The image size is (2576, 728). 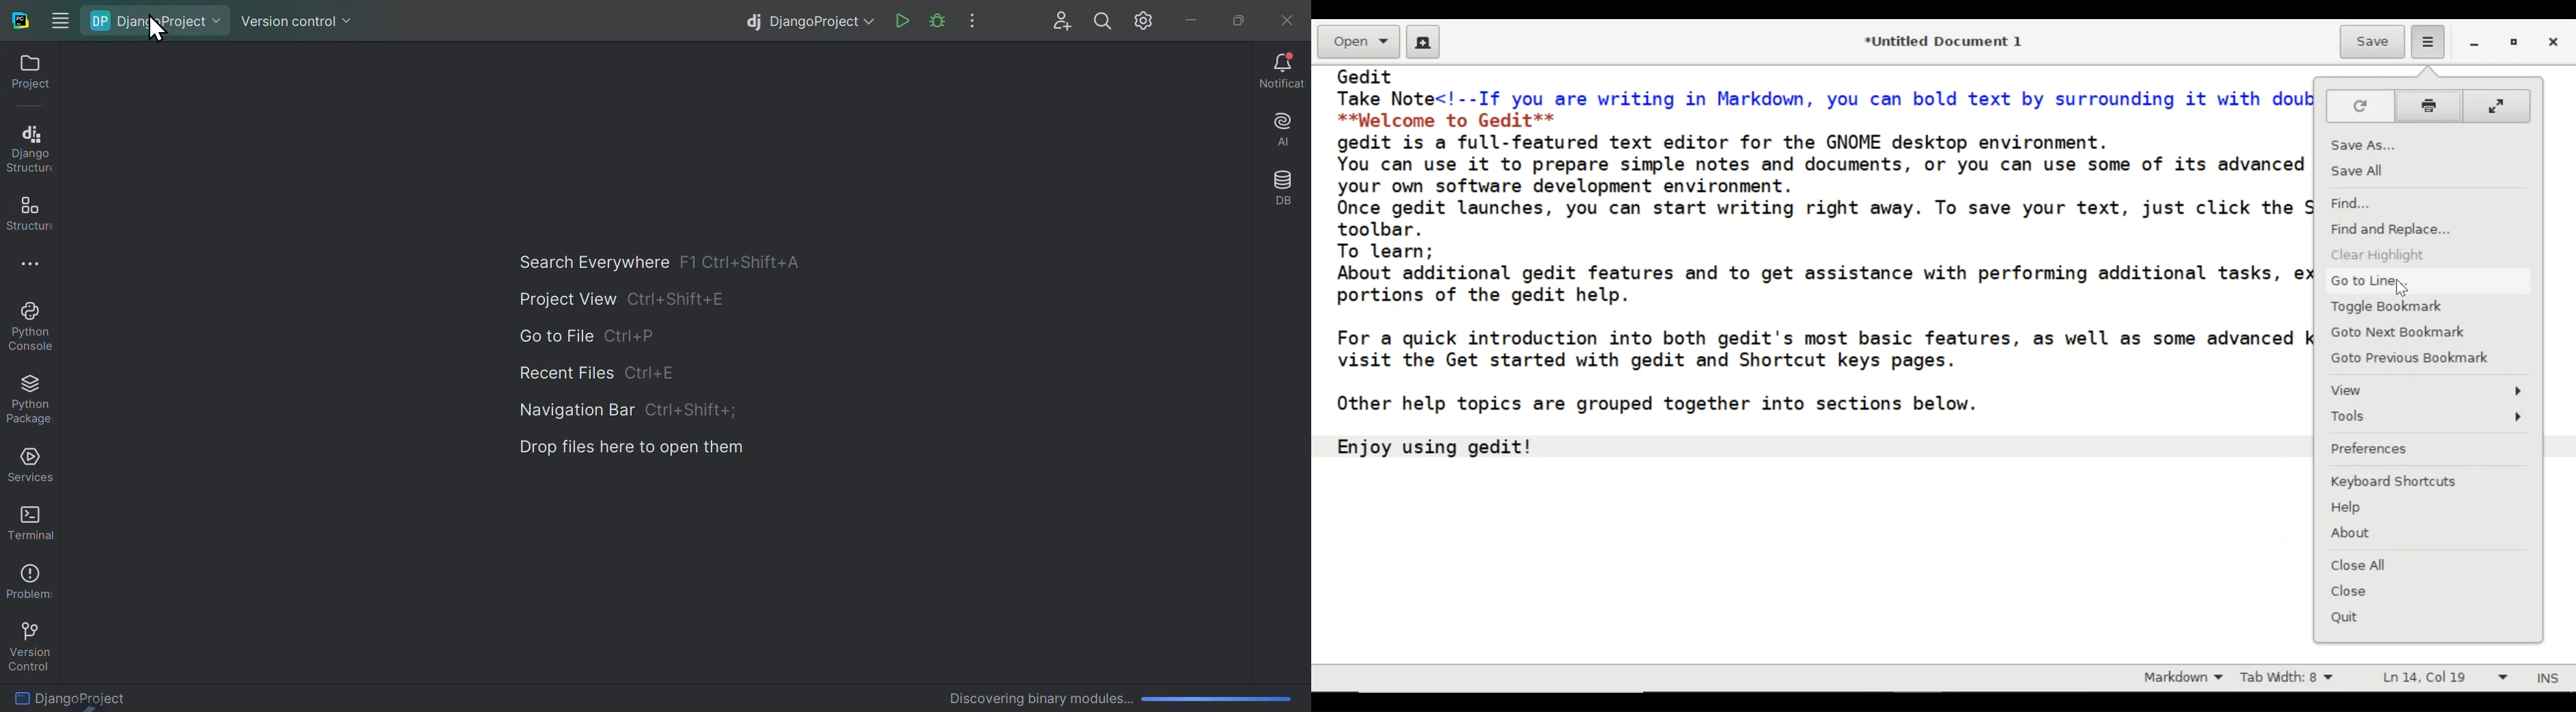 What do you see at coordinates (117, 696) in the screenshot?
I see `Django Project` at bounding box center [117, 696].